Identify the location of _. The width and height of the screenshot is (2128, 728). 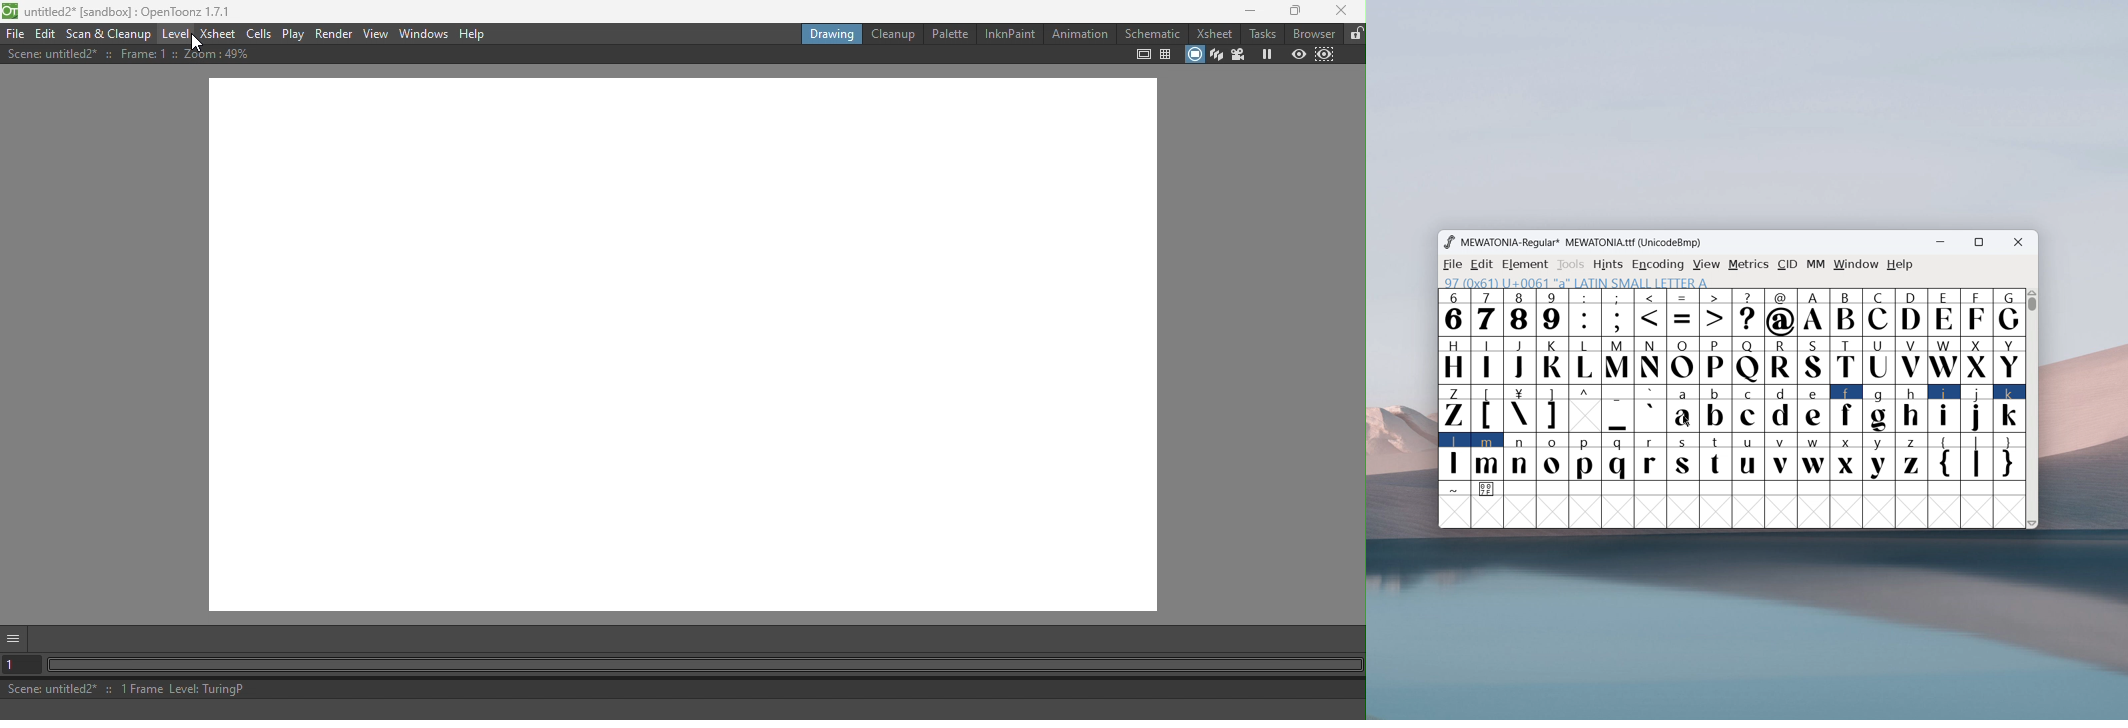
(1618, 409).